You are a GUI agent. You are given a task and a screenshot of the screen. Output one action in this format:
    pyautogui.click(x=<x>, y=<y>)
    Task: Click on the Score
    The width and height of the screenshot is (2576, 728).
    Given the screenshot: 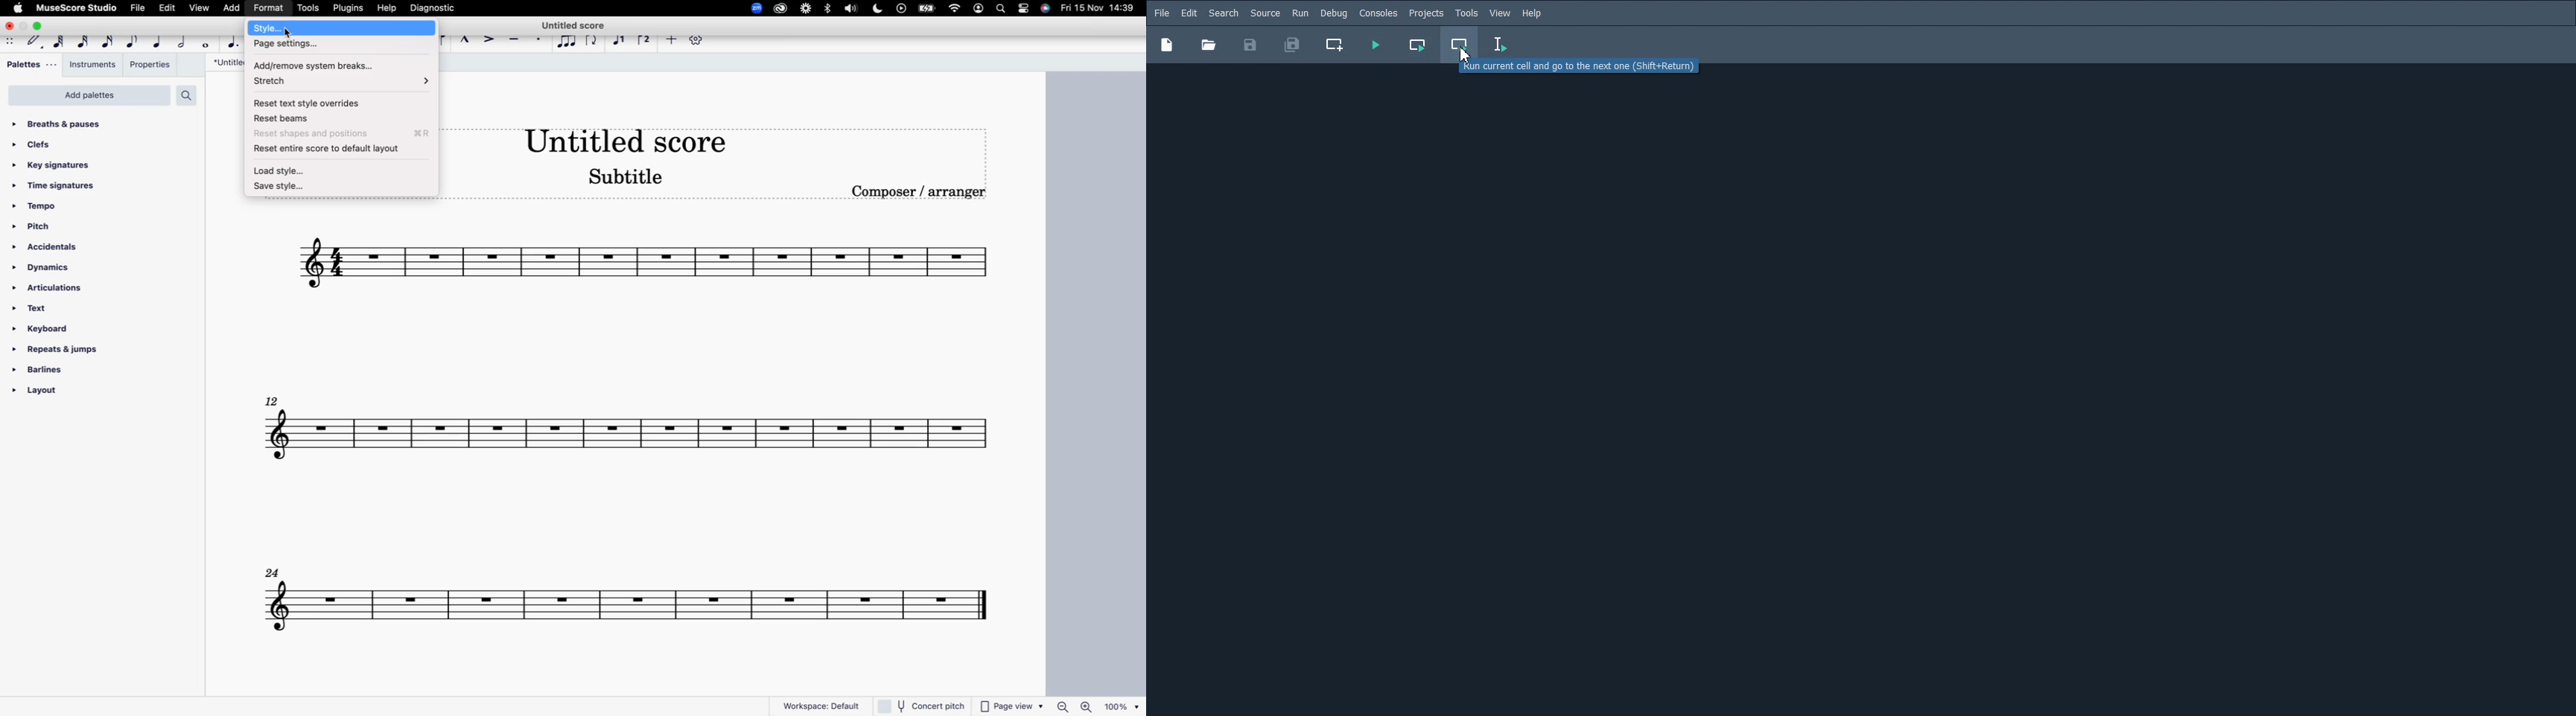 What is the action you would take?
    pyautogui.click(x=623, y=607)
    